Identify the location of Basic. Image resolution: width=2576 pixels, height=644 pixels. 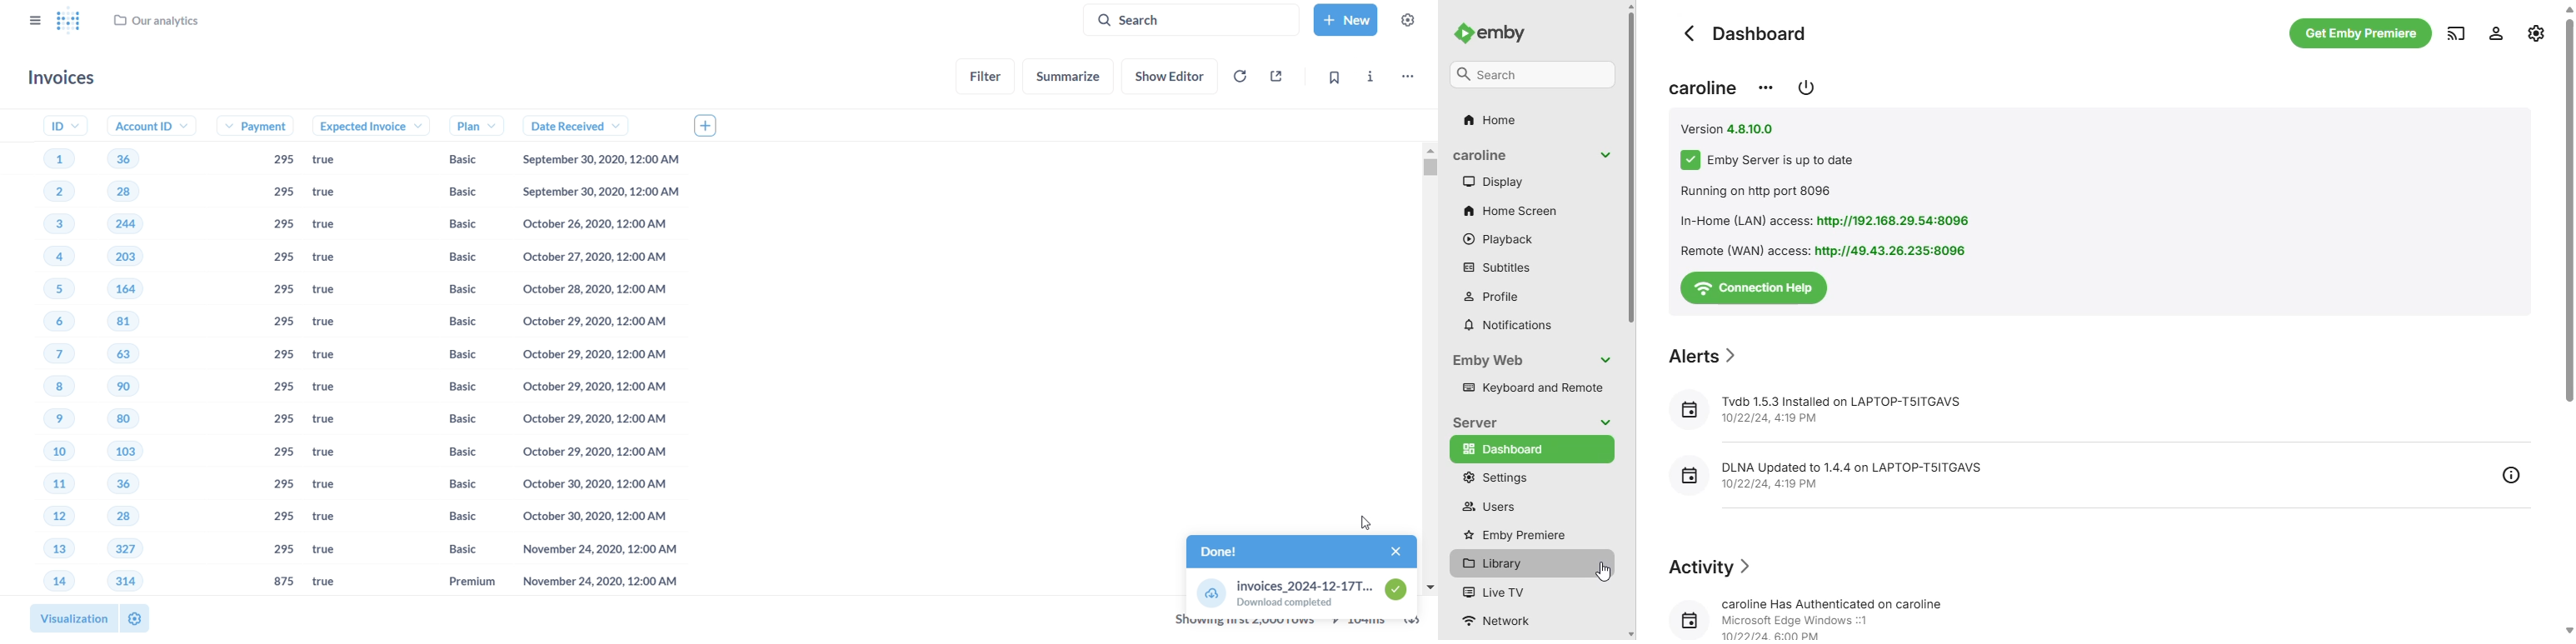
(450, 225).